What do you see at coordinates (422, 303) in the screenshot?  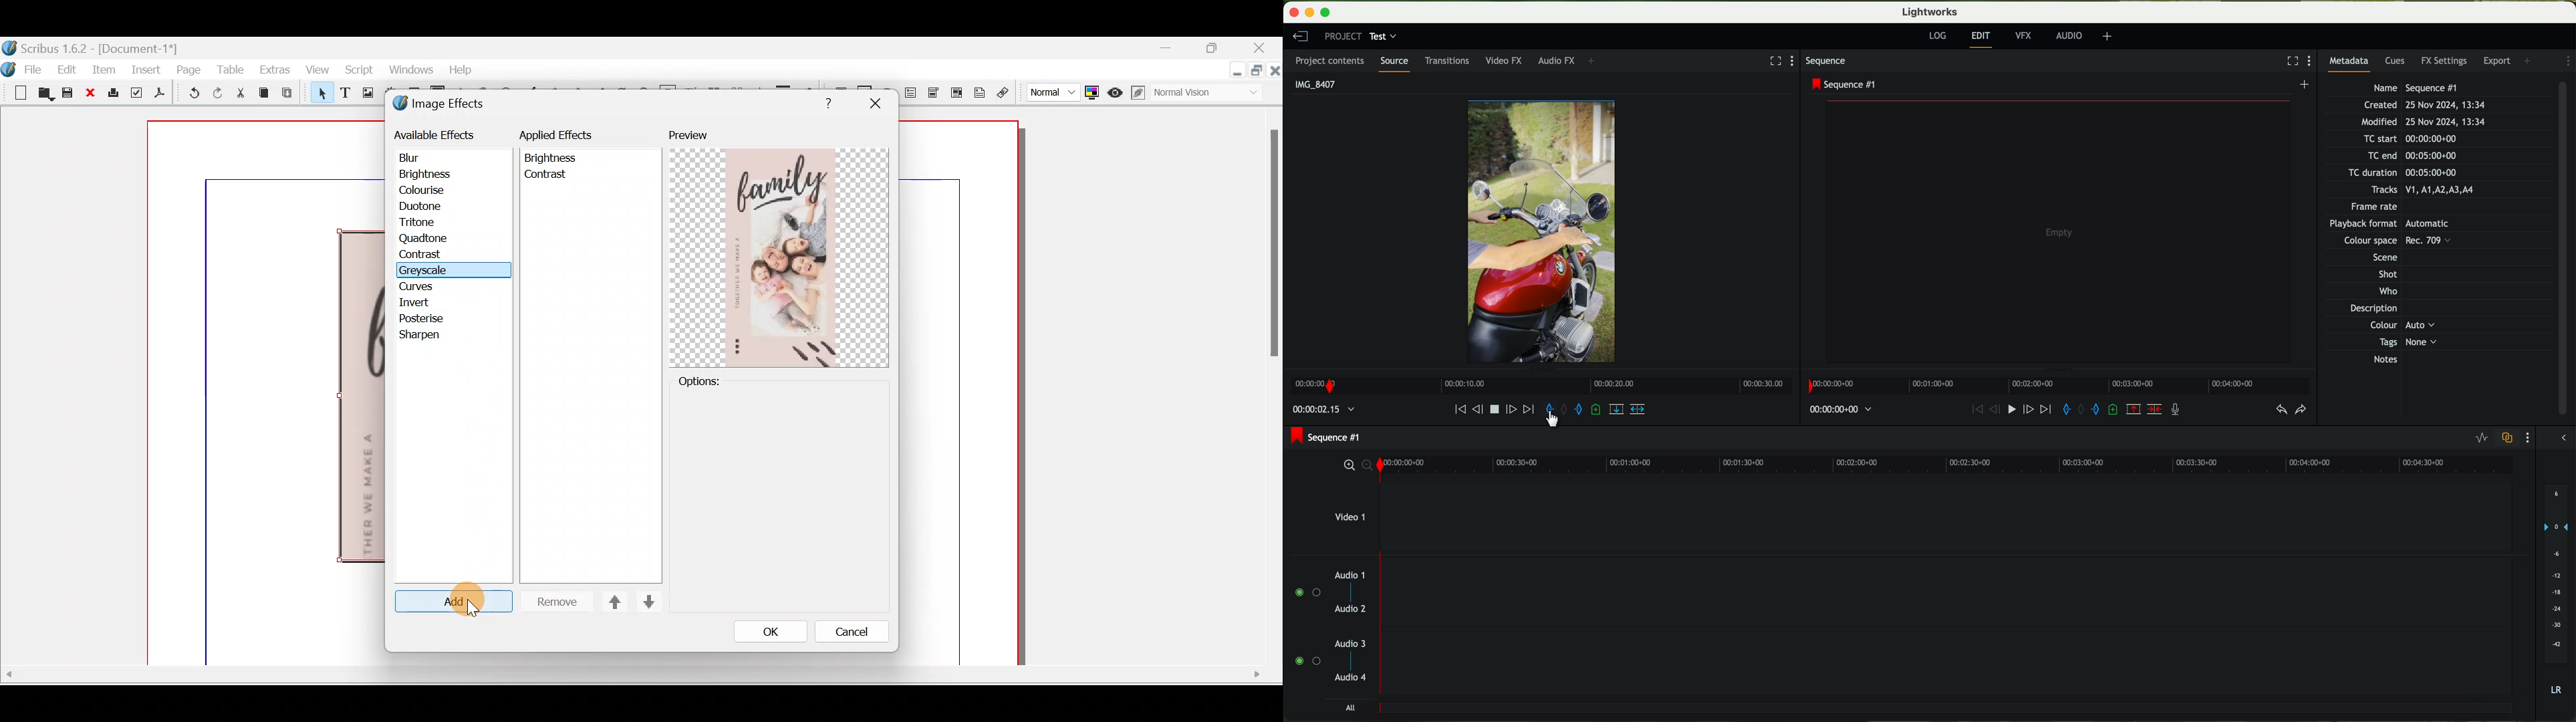 I see `invert` at bounding box center [422, 303].